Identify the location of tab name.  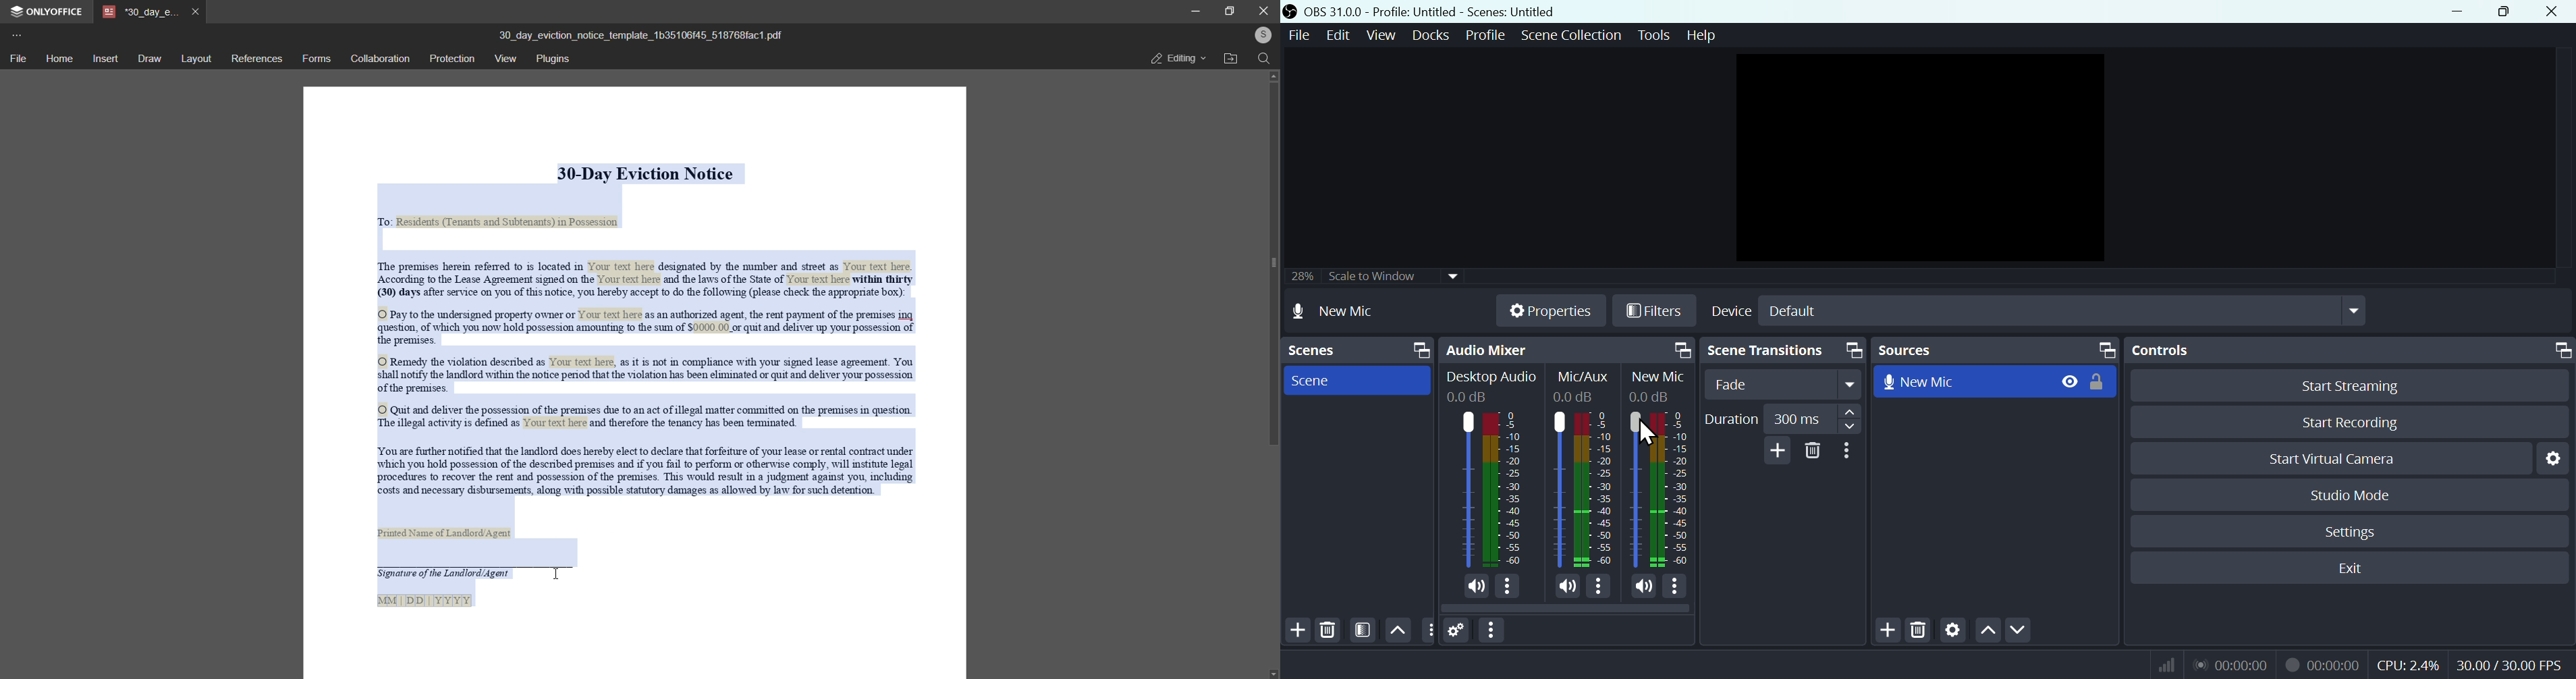
(141, 12).